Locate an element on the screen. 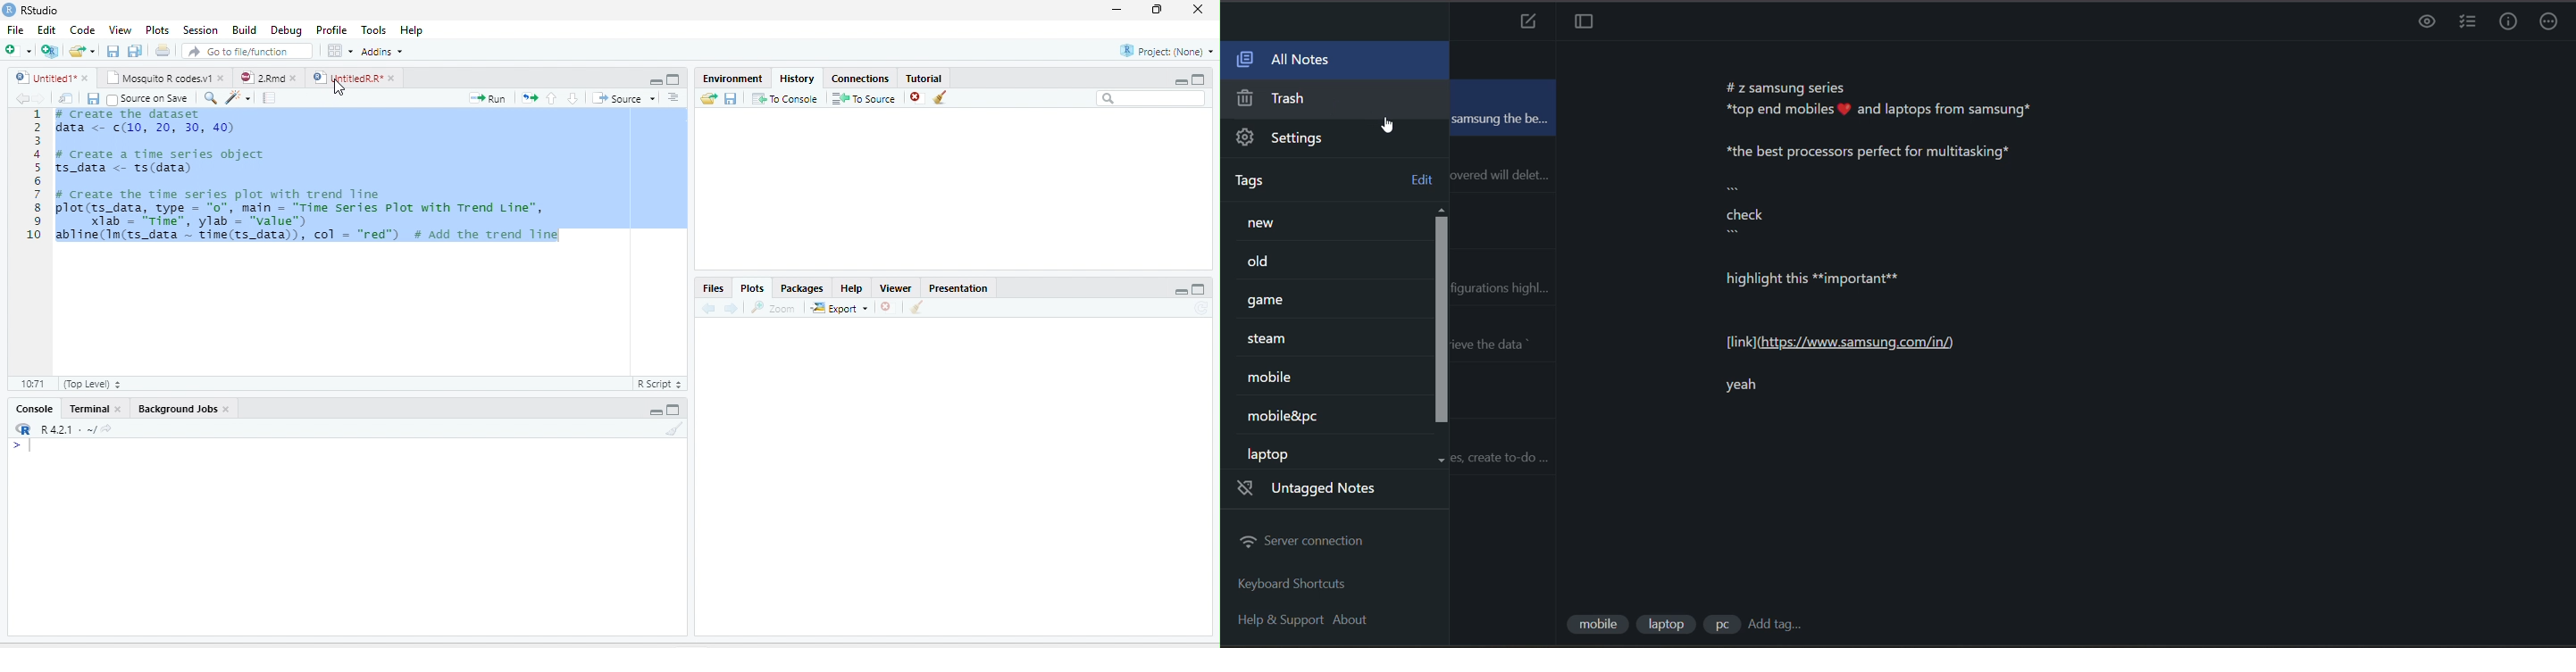 This screenshot has width=2576, height=672. Load history from an existing file is located at coordinates (708, 98).